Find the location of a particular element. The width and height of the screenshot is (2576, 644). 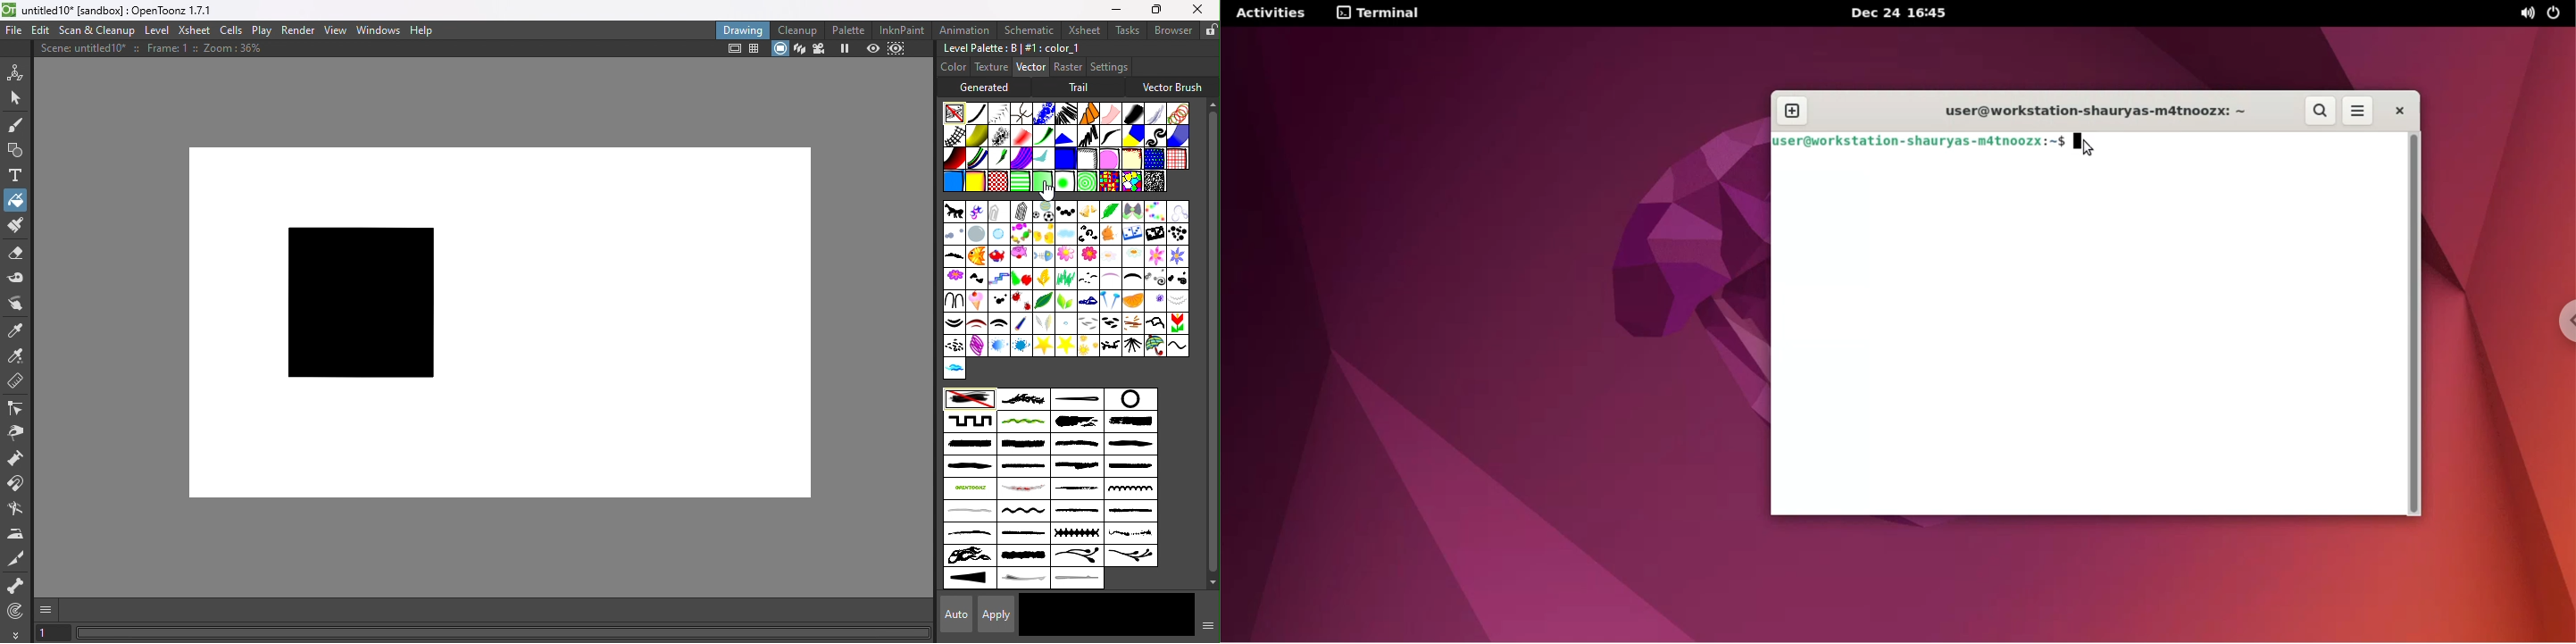

Pare2 is located at coordinates (997, 322).